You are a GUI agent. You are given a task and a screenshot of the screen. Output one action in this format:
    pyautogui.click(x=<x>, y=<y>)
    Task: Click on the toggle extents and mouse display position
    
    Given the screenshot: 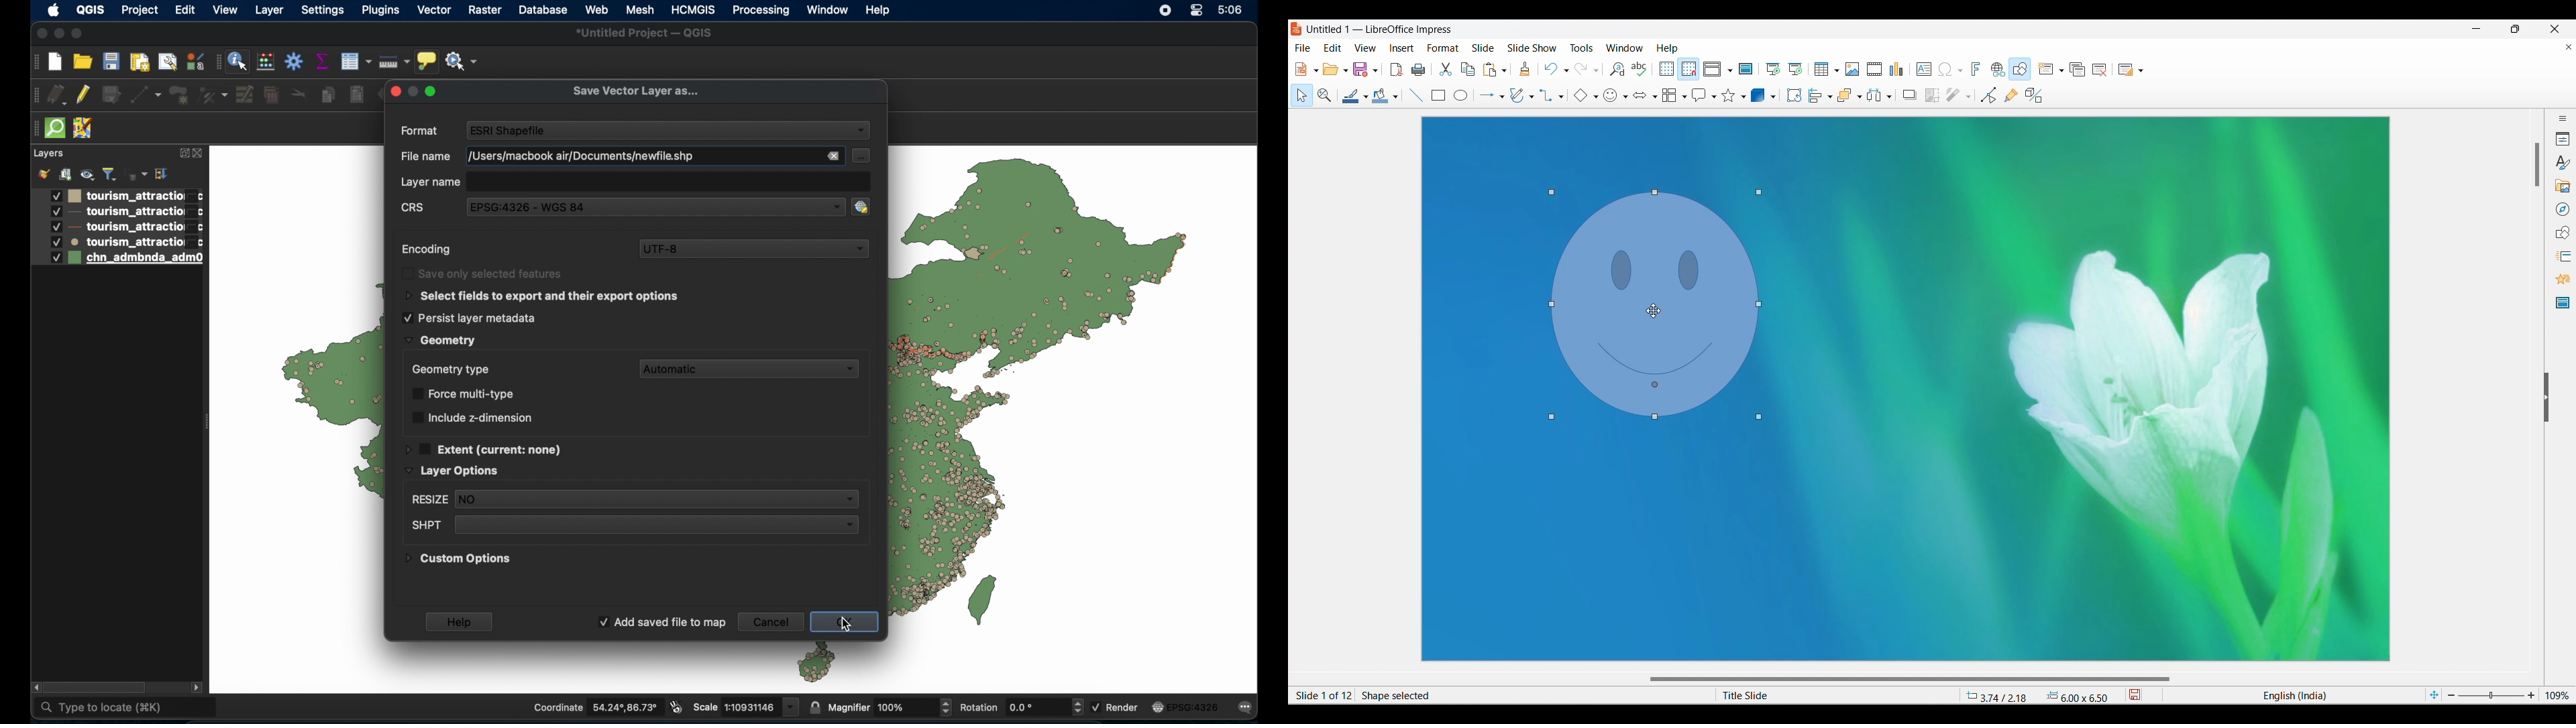 What is the action you would take?
    pyautogui.click(x=677, y=708)
    